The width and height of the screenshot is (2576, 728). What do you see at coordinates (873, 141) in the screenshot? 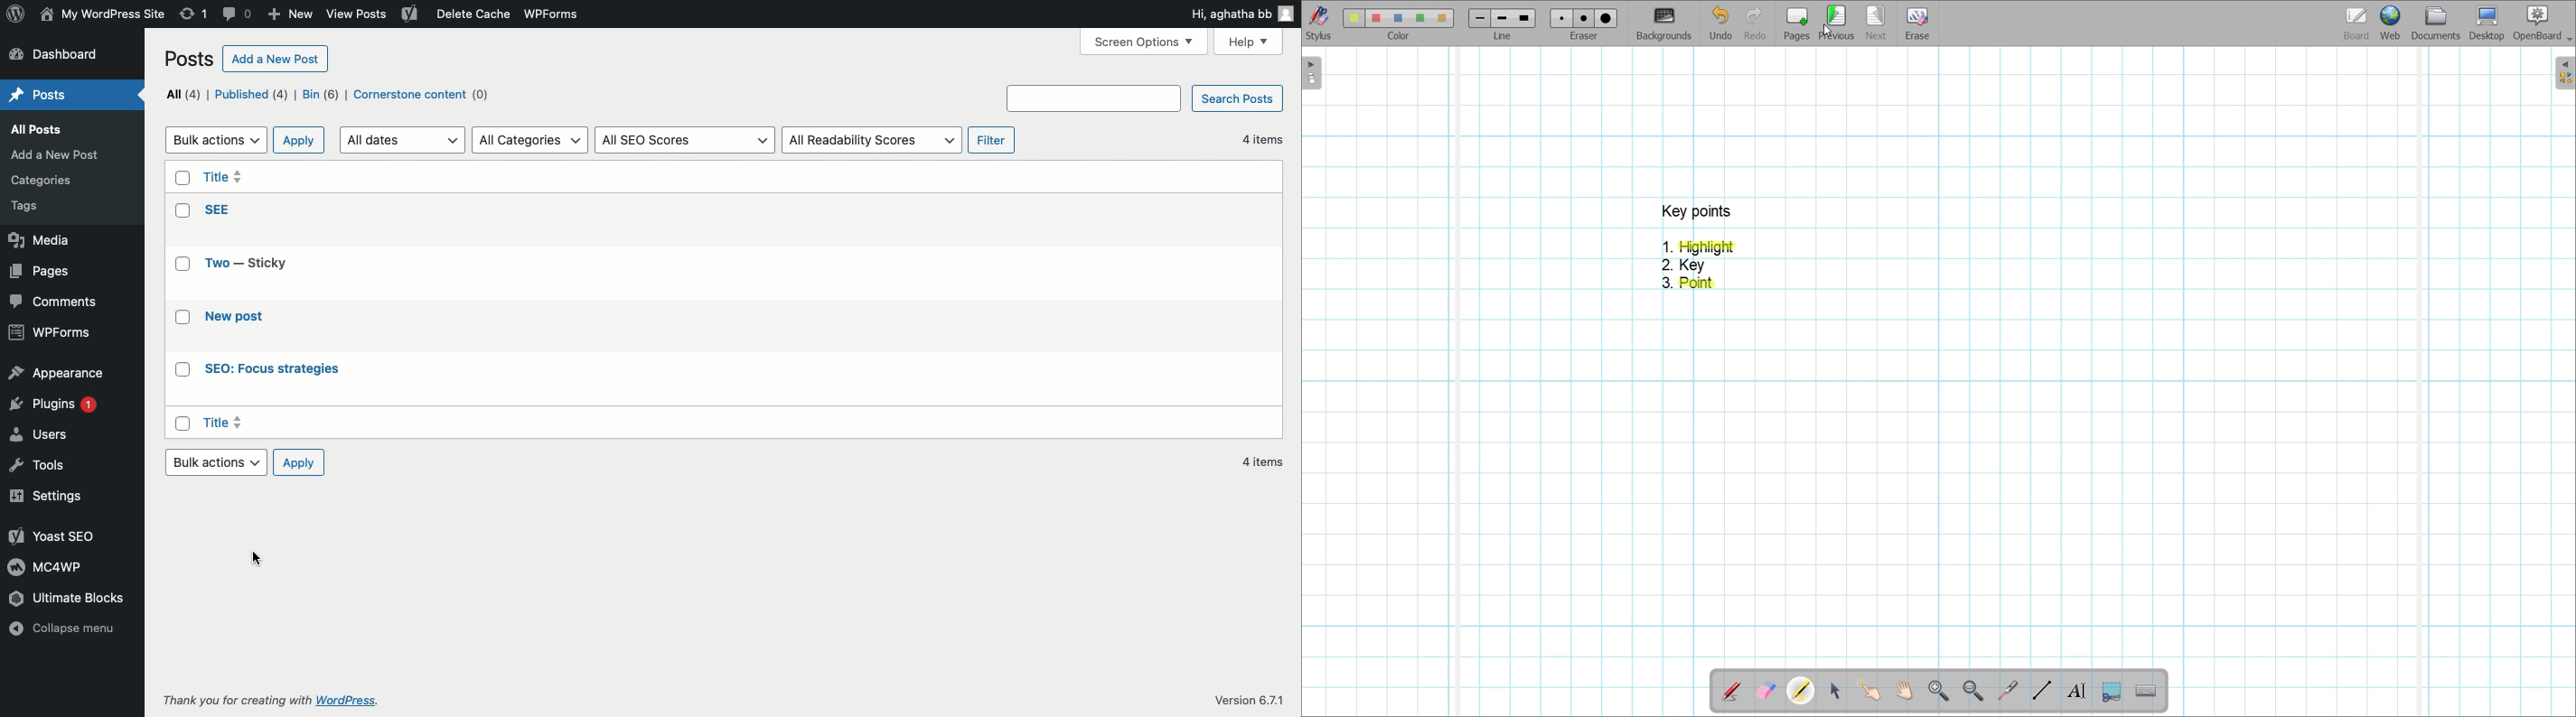
I see `All readability scores` at bounding box center [873, 141].